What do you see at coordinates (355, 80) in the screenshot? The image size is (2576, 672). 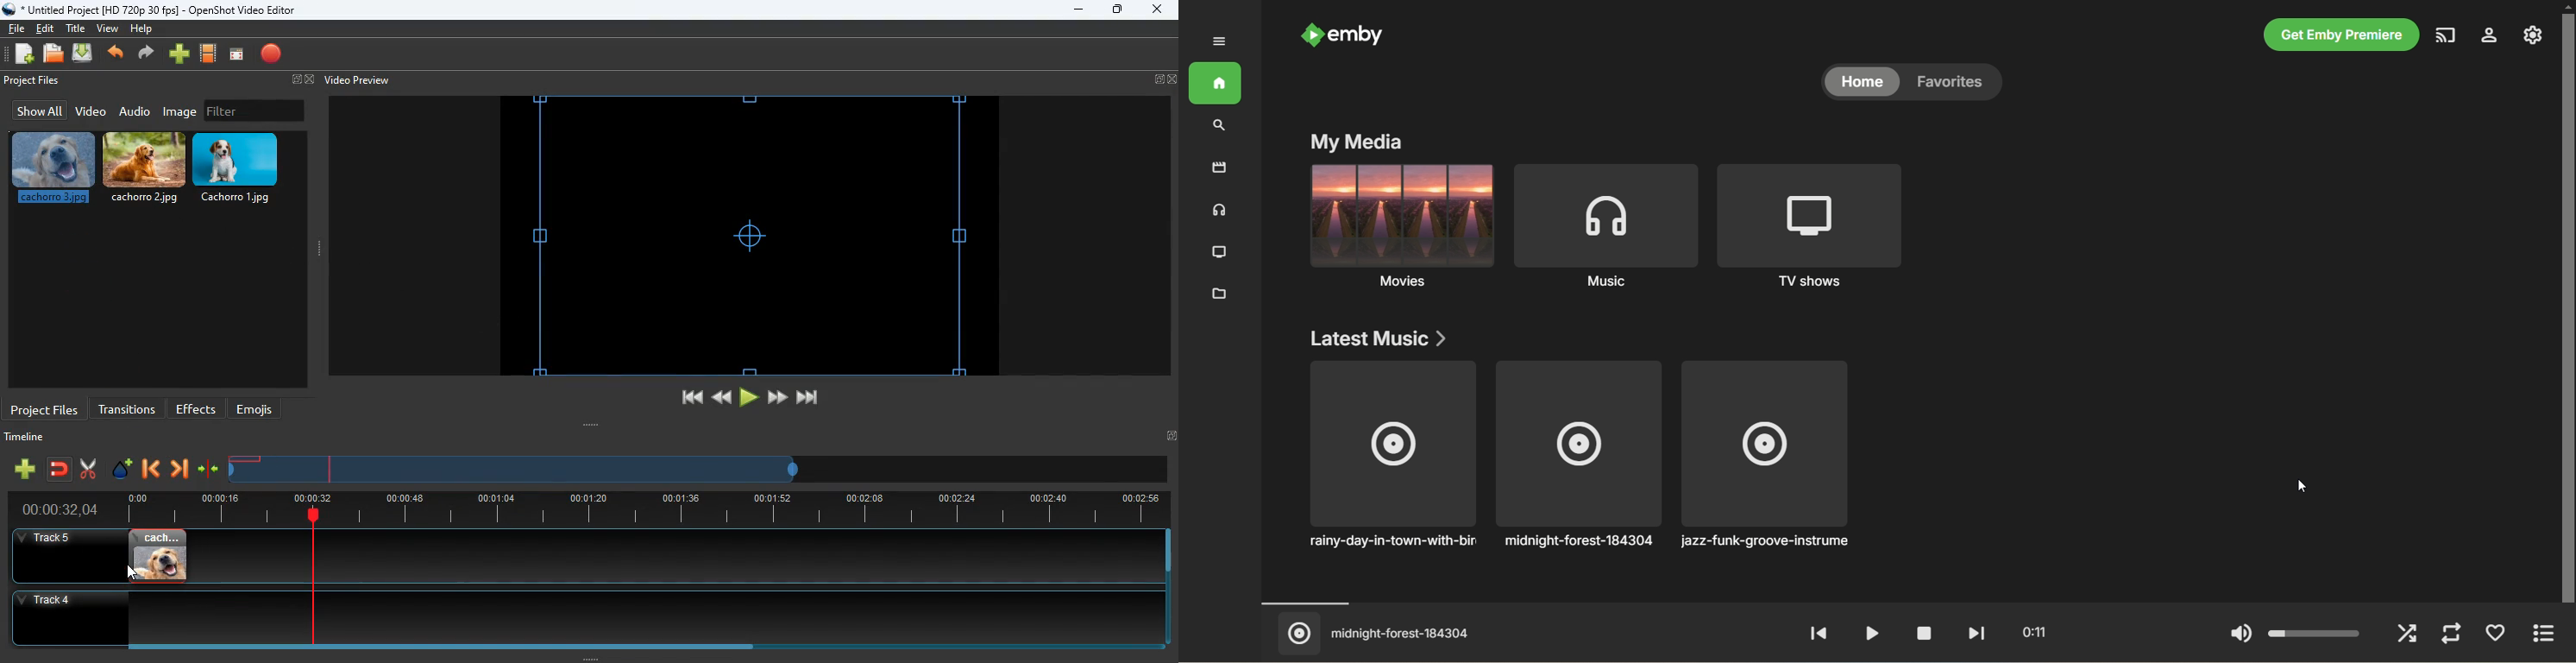 I see `video preview` at bounding box center [355, 80].